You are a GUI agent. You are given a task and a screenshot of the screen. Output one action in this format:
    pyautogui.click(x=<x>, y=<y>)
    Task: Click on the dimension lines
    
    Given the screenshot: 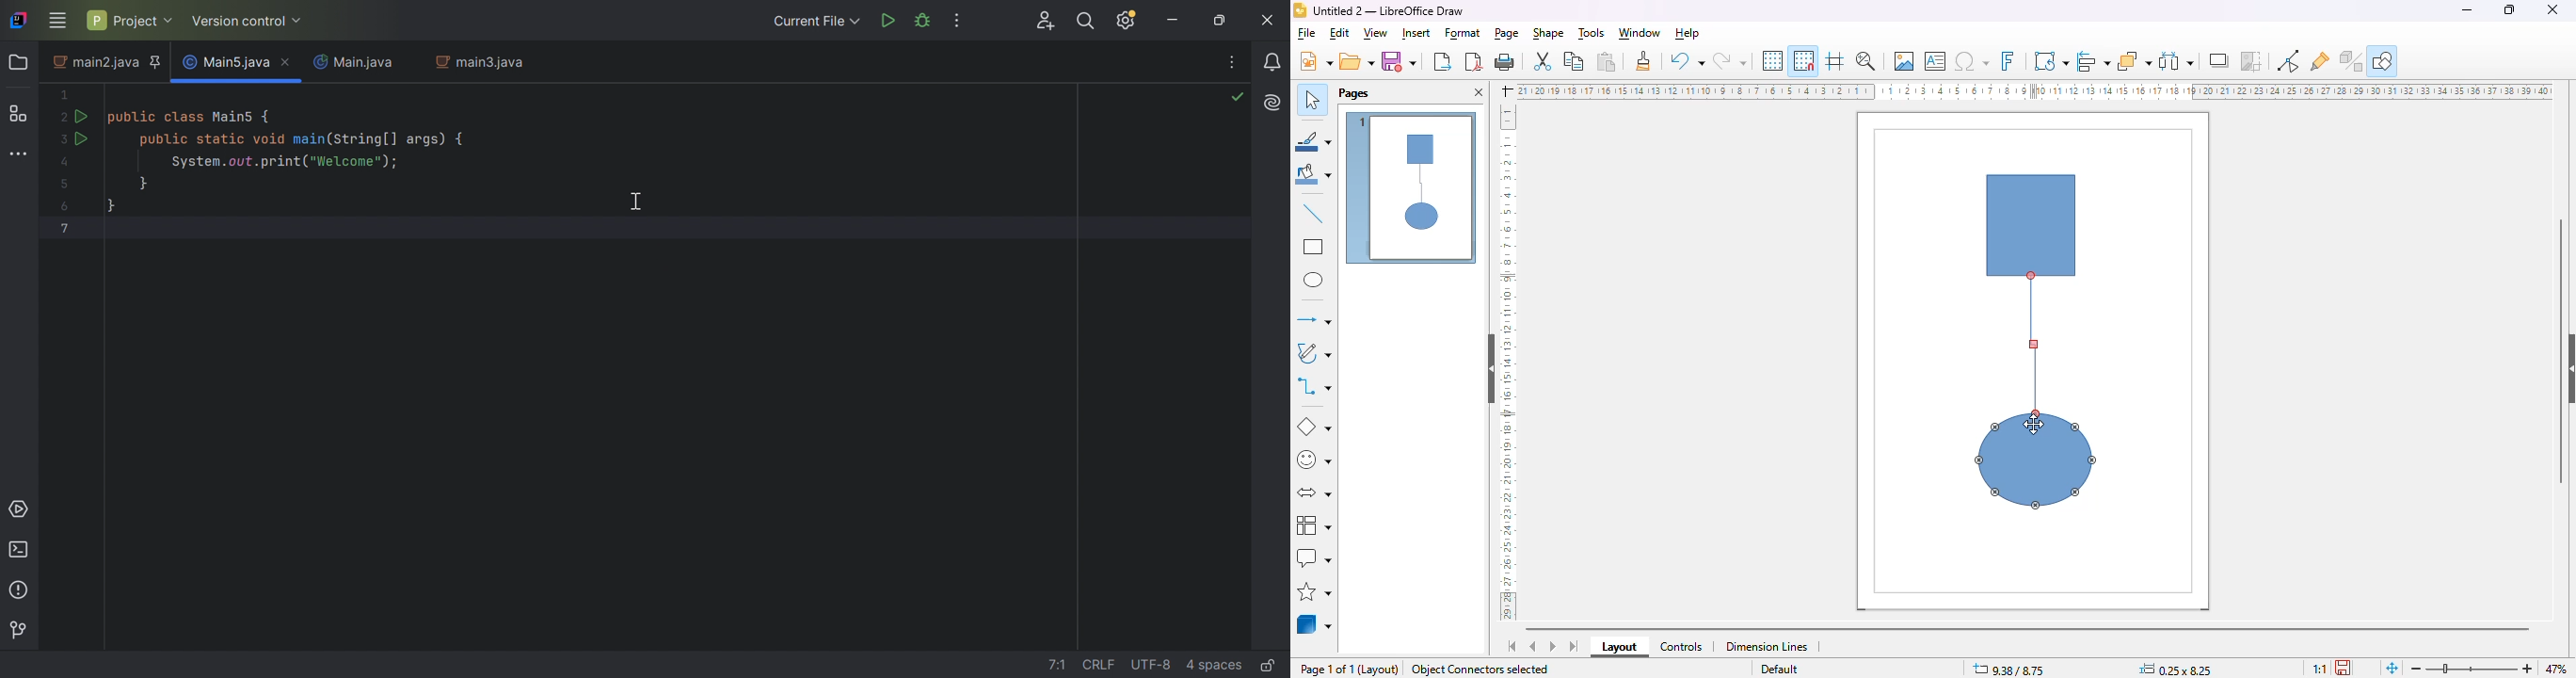 What is the action you would take?
    pyautogui.click(x=1767, y=646)
    